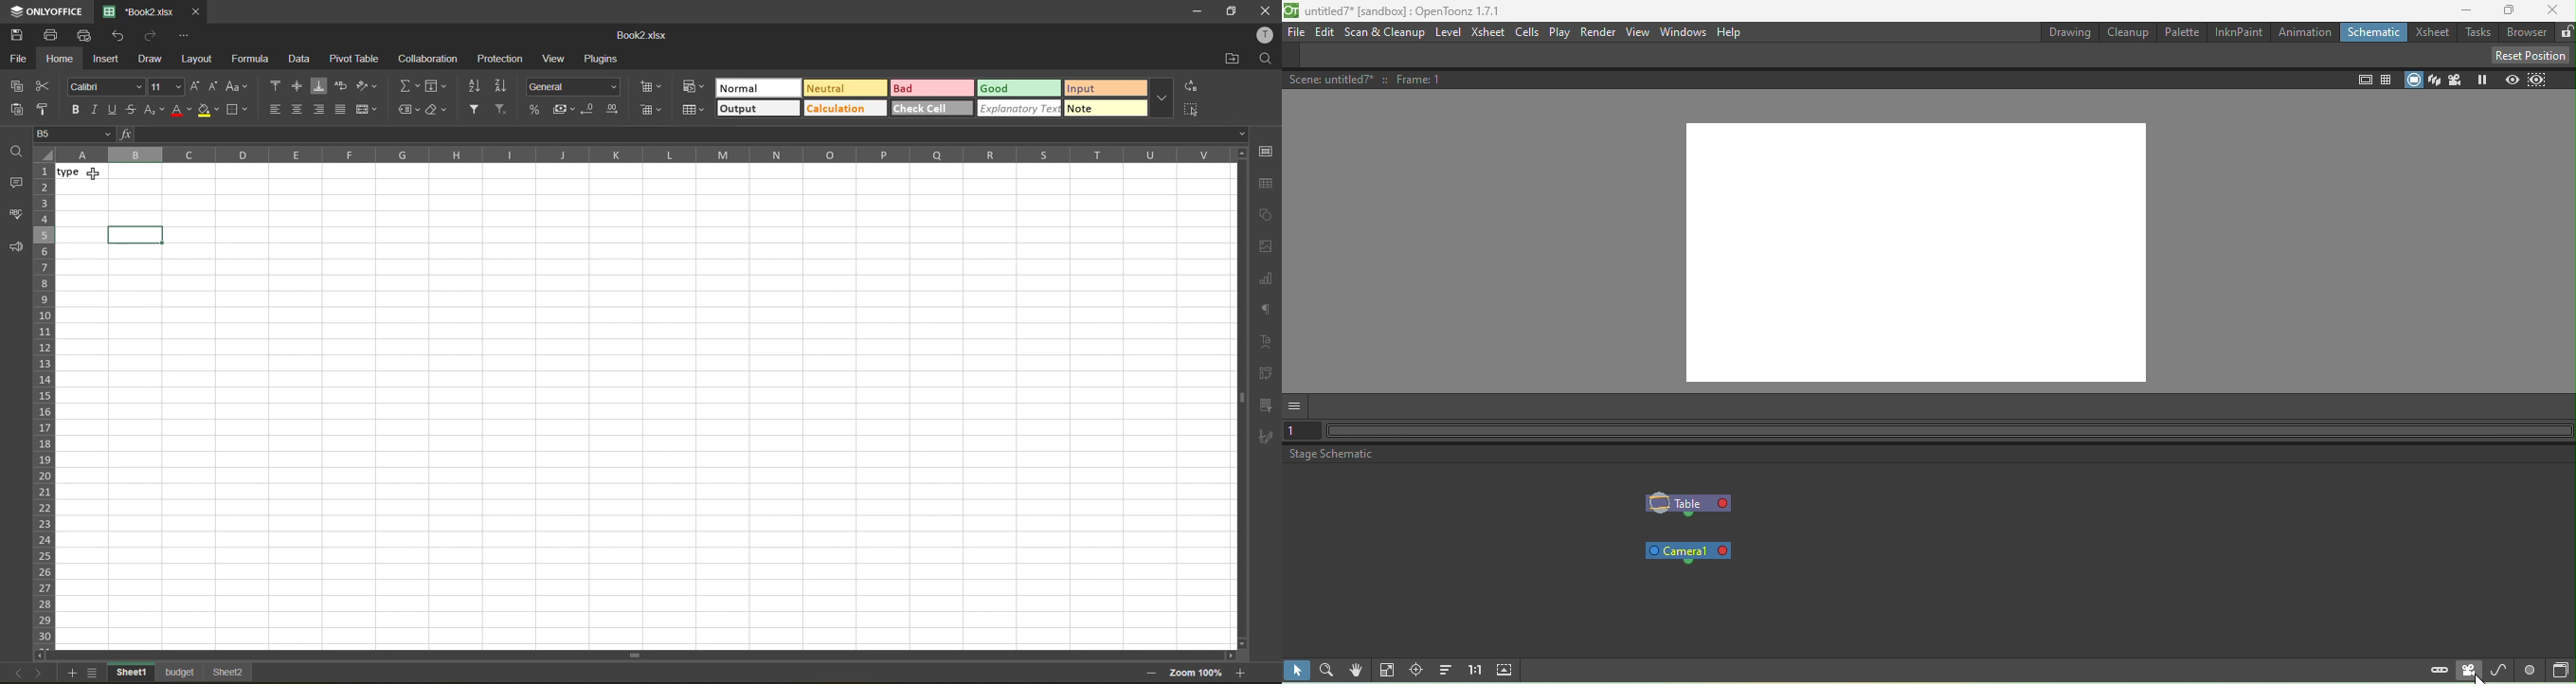 This screenshot has width=2576, height=700. I want to click on Edit, so click(1325, 33).